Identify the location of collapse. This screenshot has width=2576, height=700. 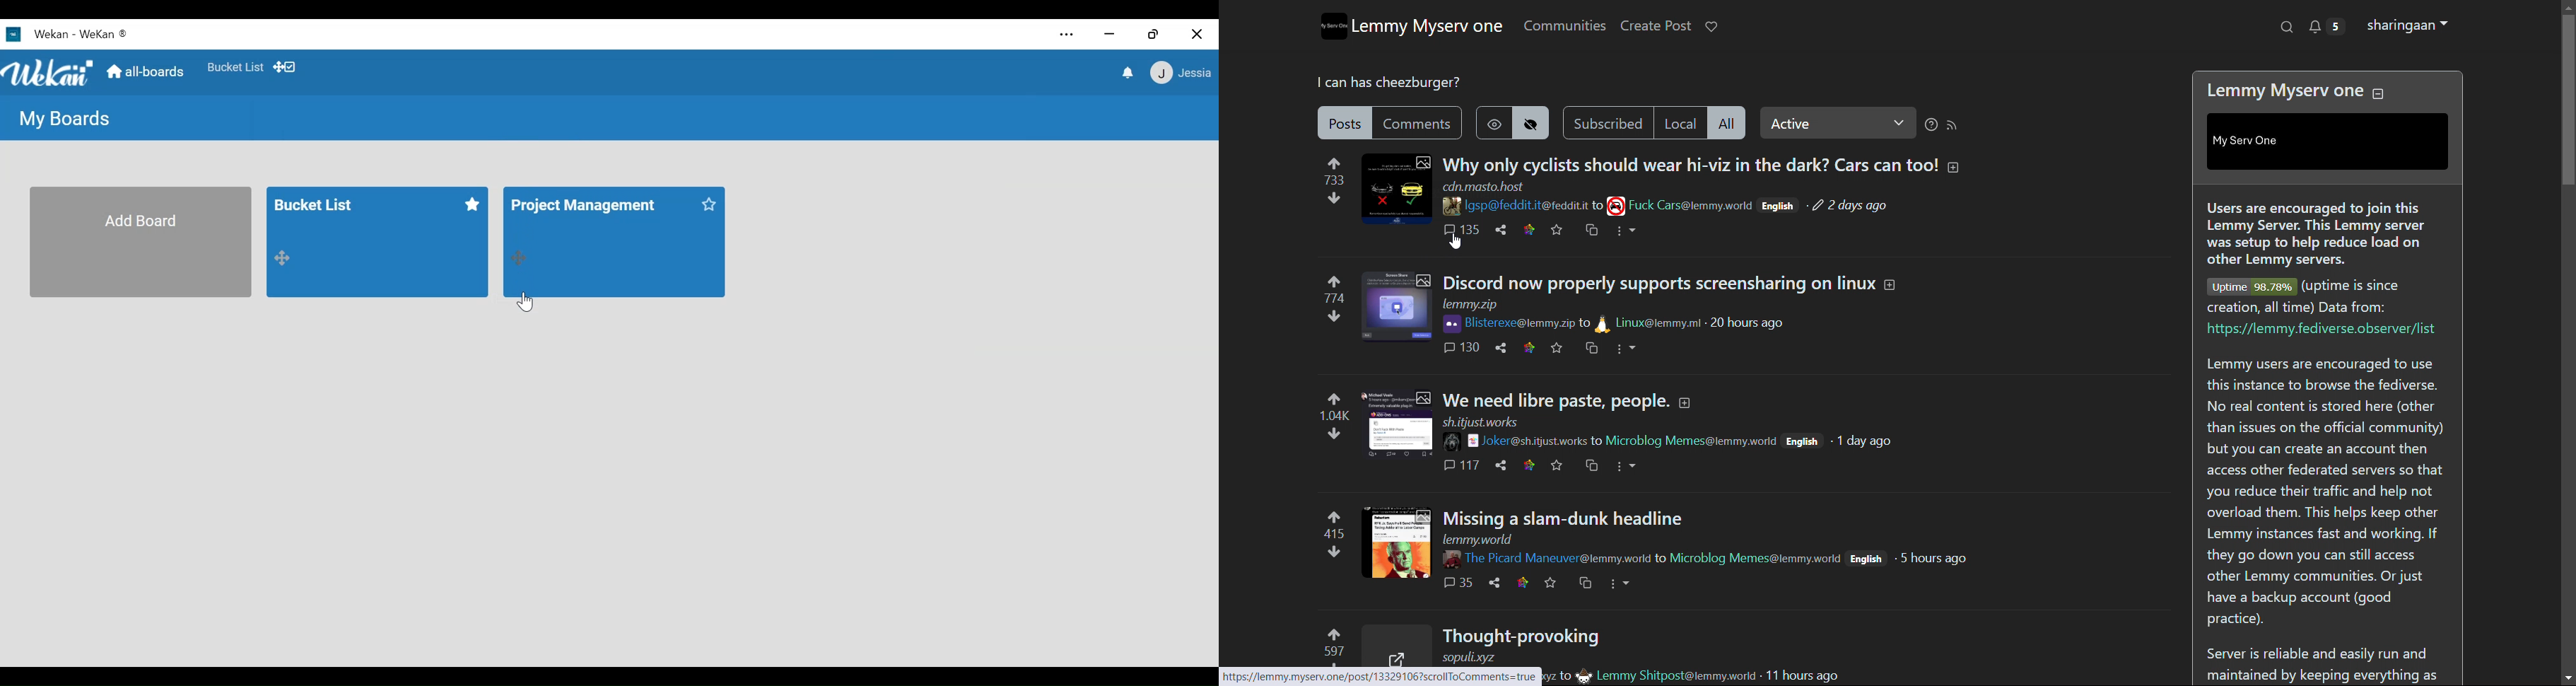
(2379, 95).